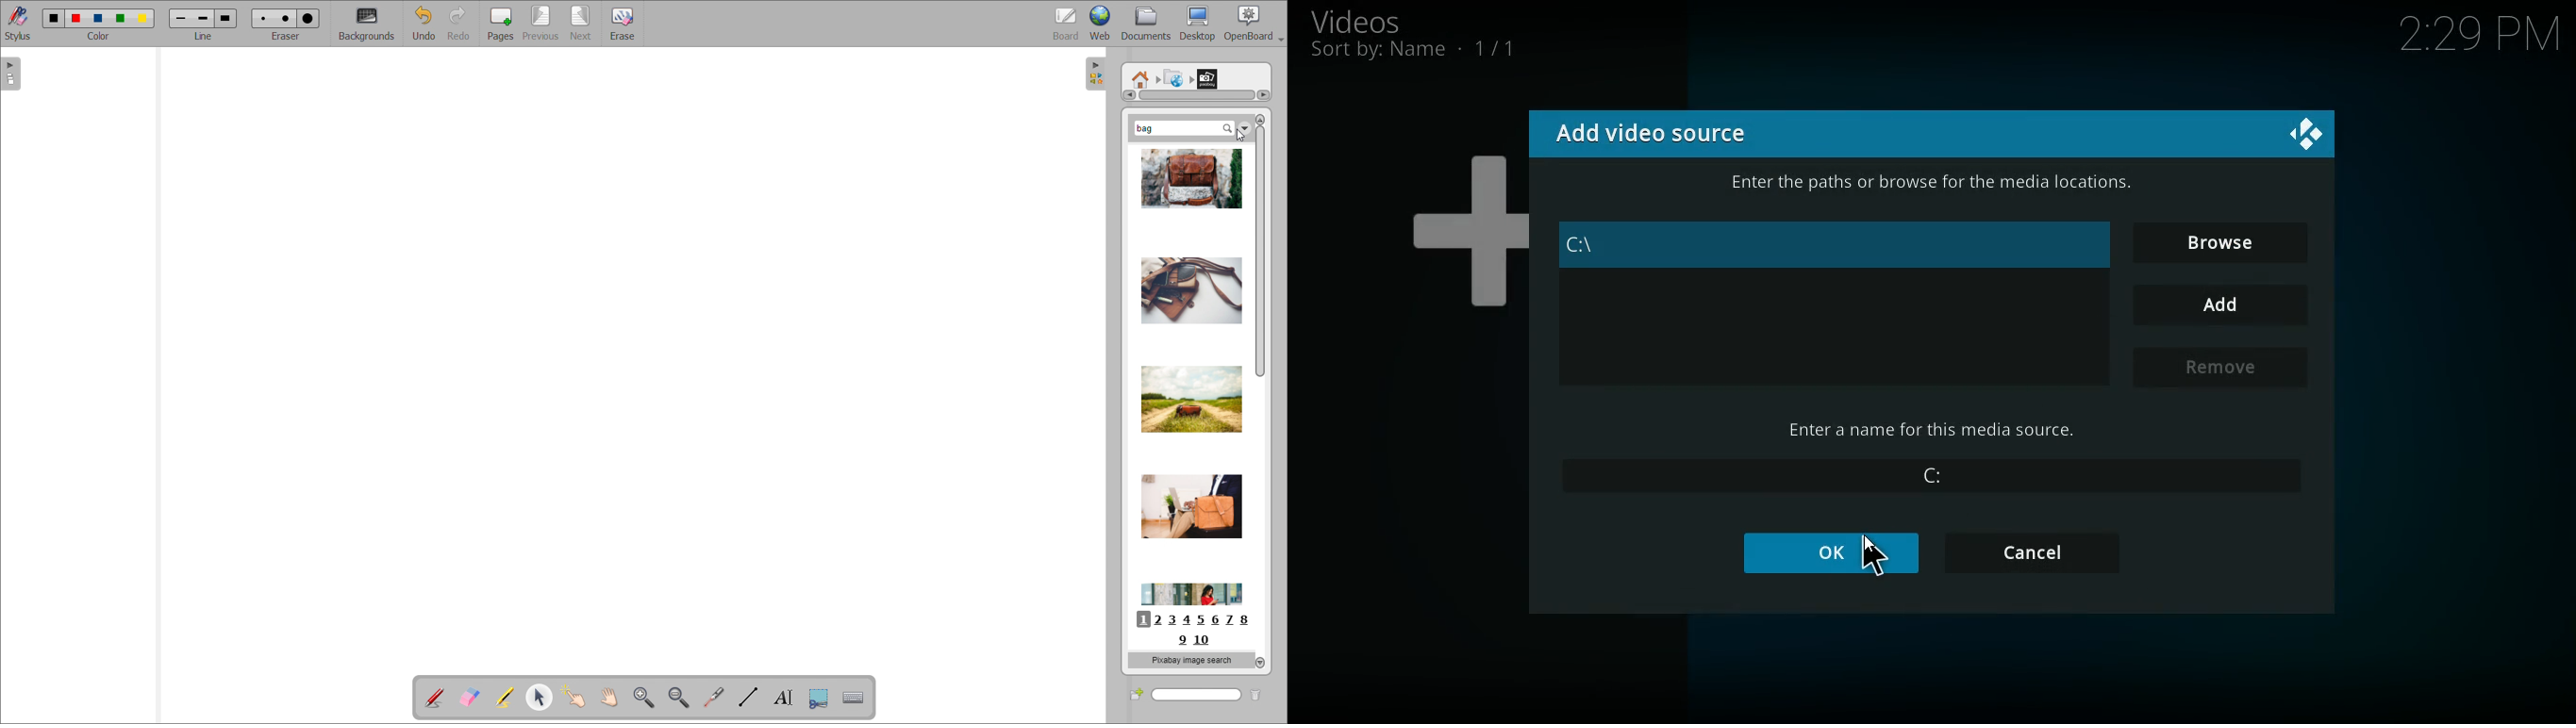 The width and height of the screenshot is (2576, 728). I want to click on 2:29 PM, so click(2480, 39).